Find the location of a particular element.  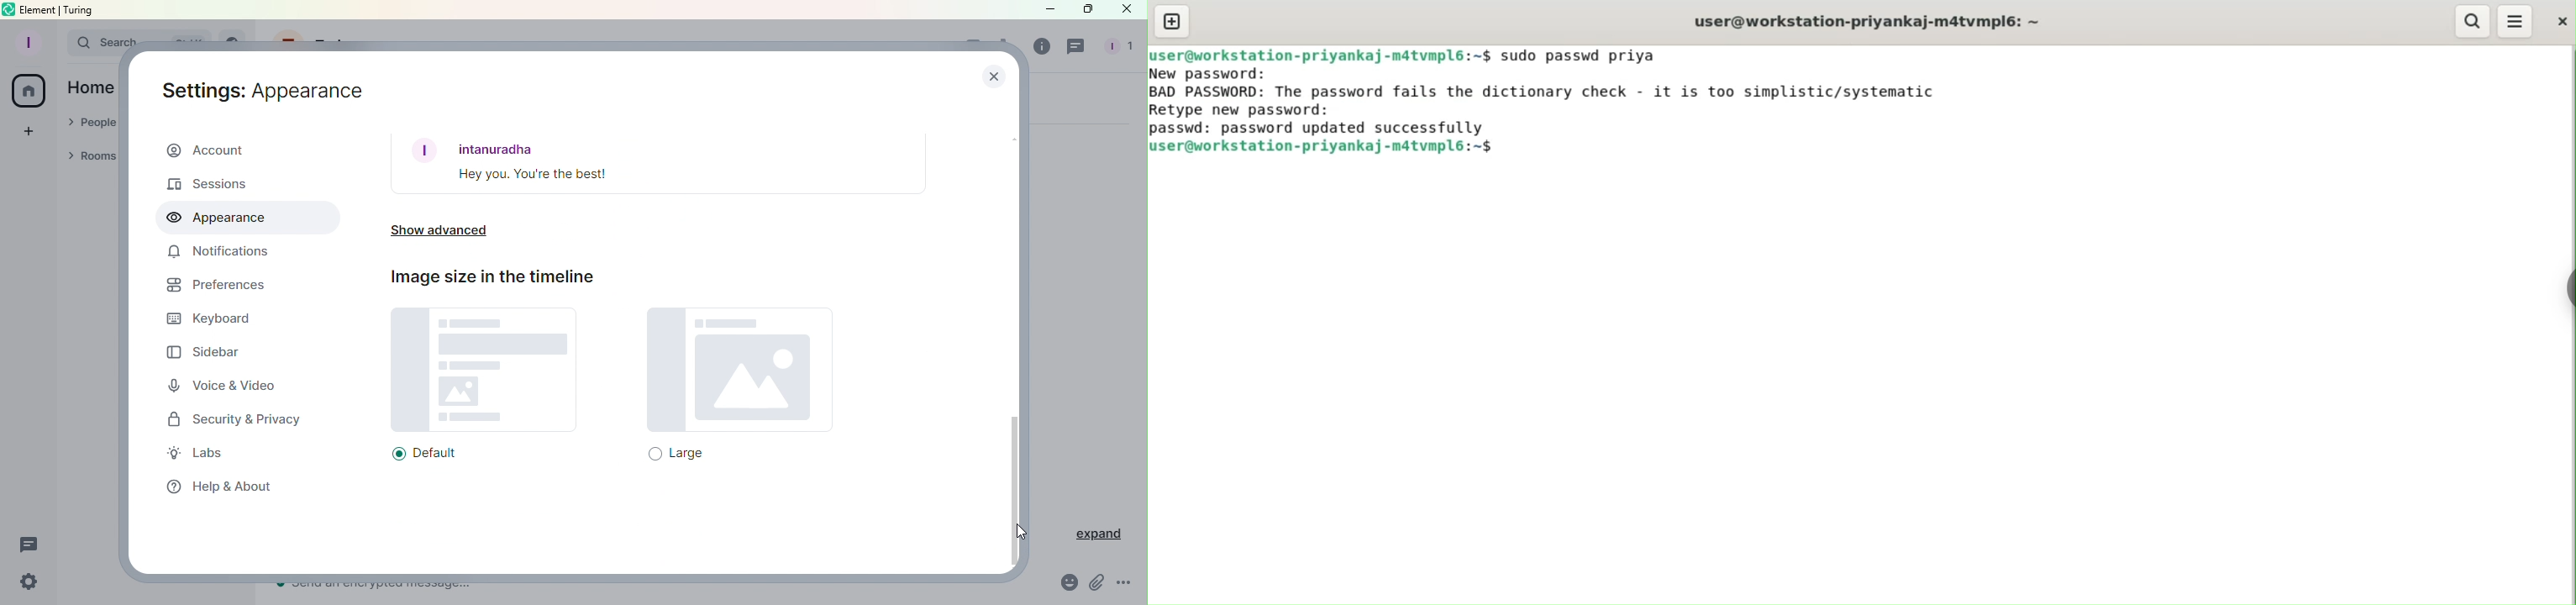

People is located at coordinates (1115, 49).